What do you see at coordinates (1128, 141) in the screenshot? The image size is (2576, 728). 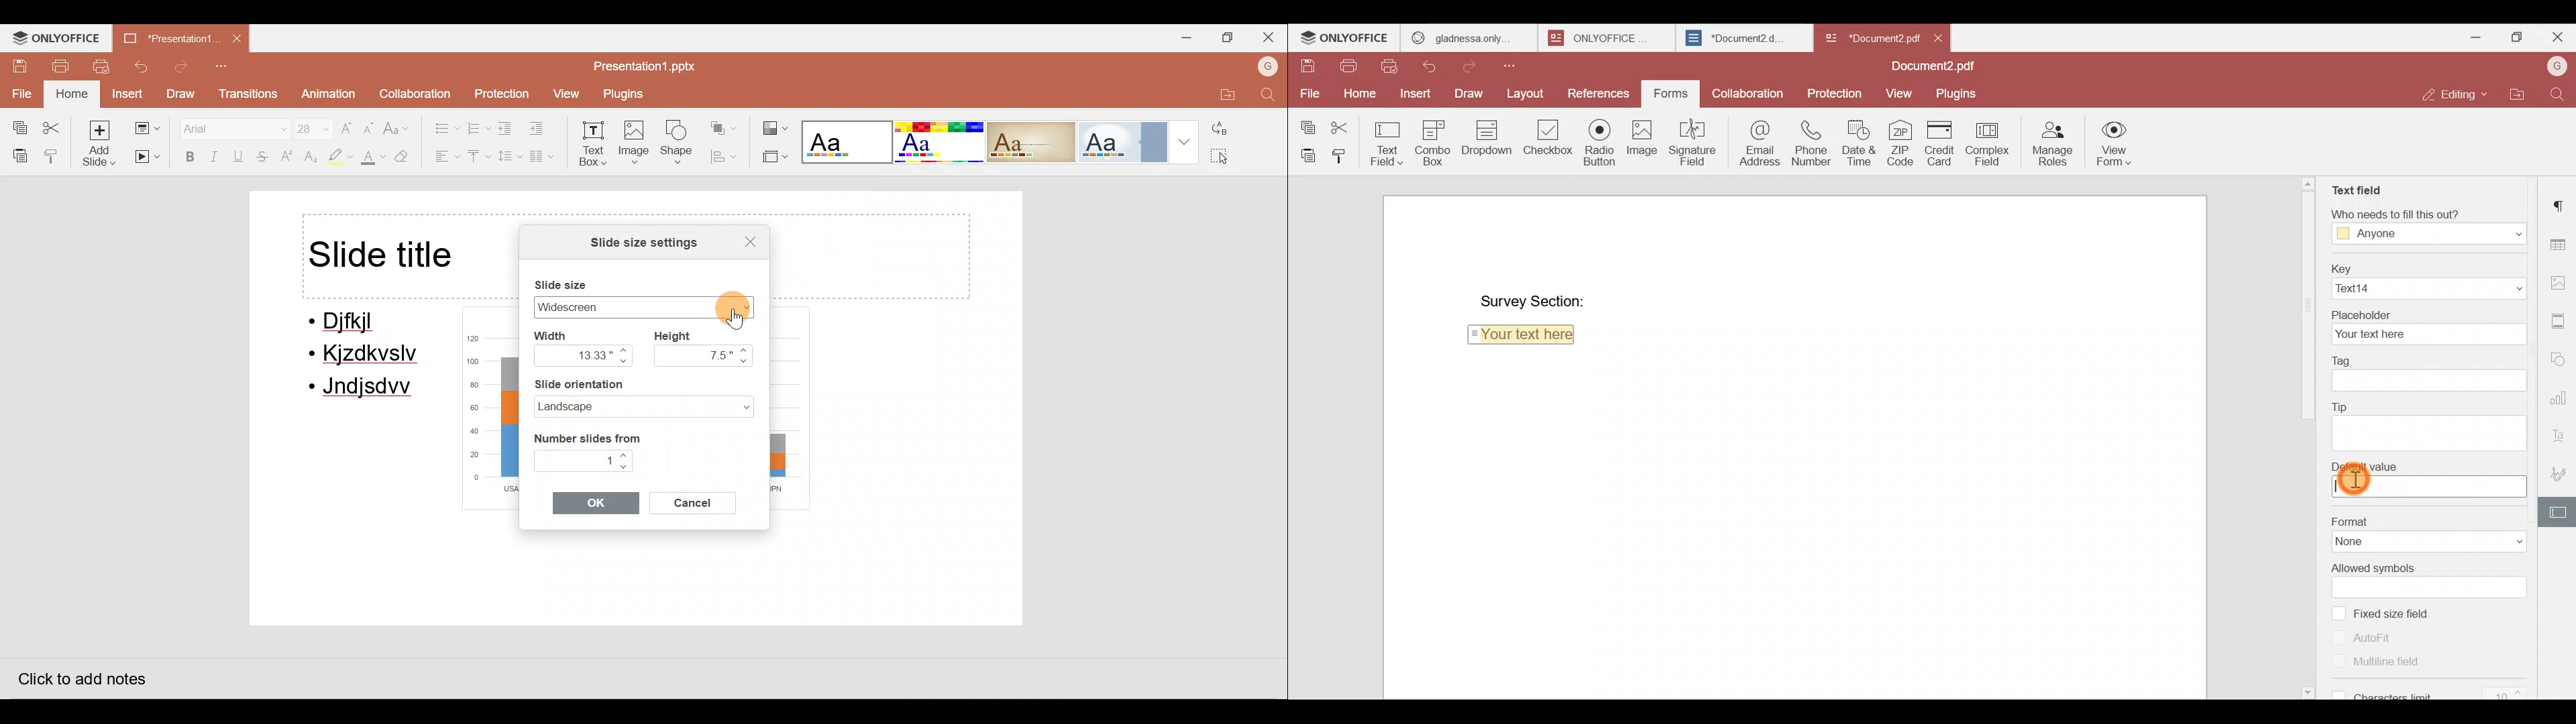 I see `Theme 4` at bounding box center [1128, 141].